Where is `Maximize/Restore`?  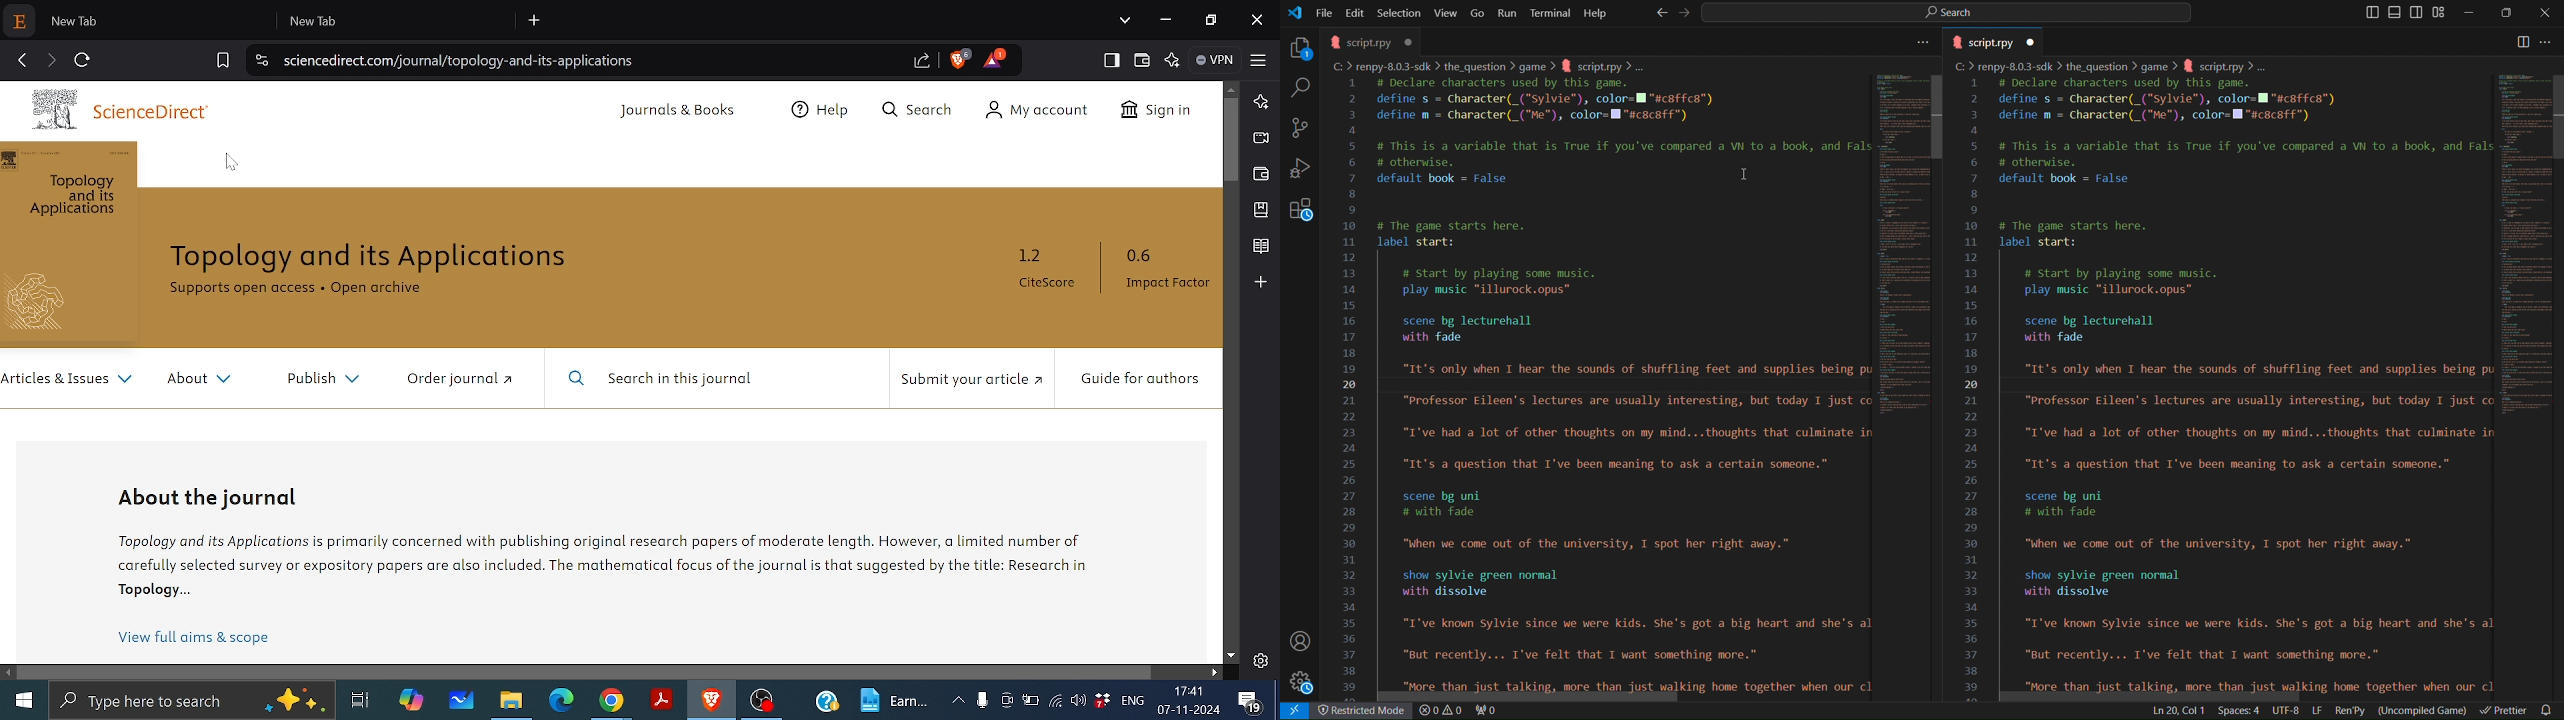 Maximize/Restore is located at coordinates (2509, 13).